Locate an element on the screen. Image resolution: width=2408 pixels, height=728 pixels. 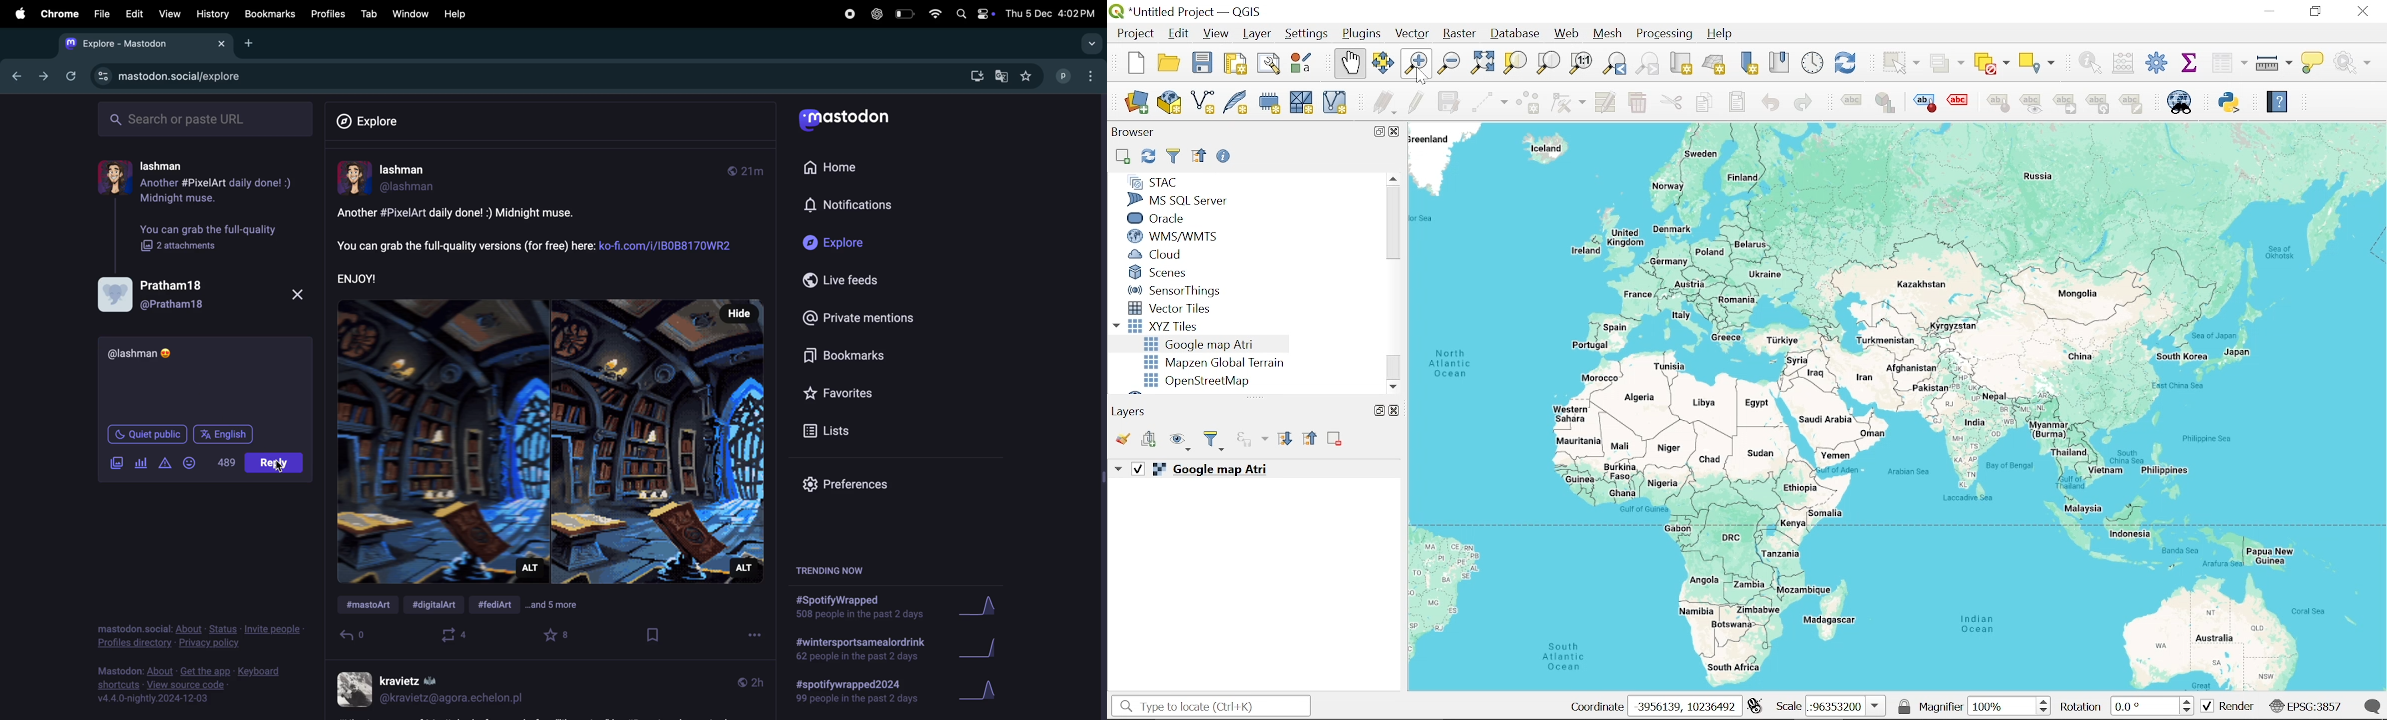
profile  is located at coordinates (1079, 76).